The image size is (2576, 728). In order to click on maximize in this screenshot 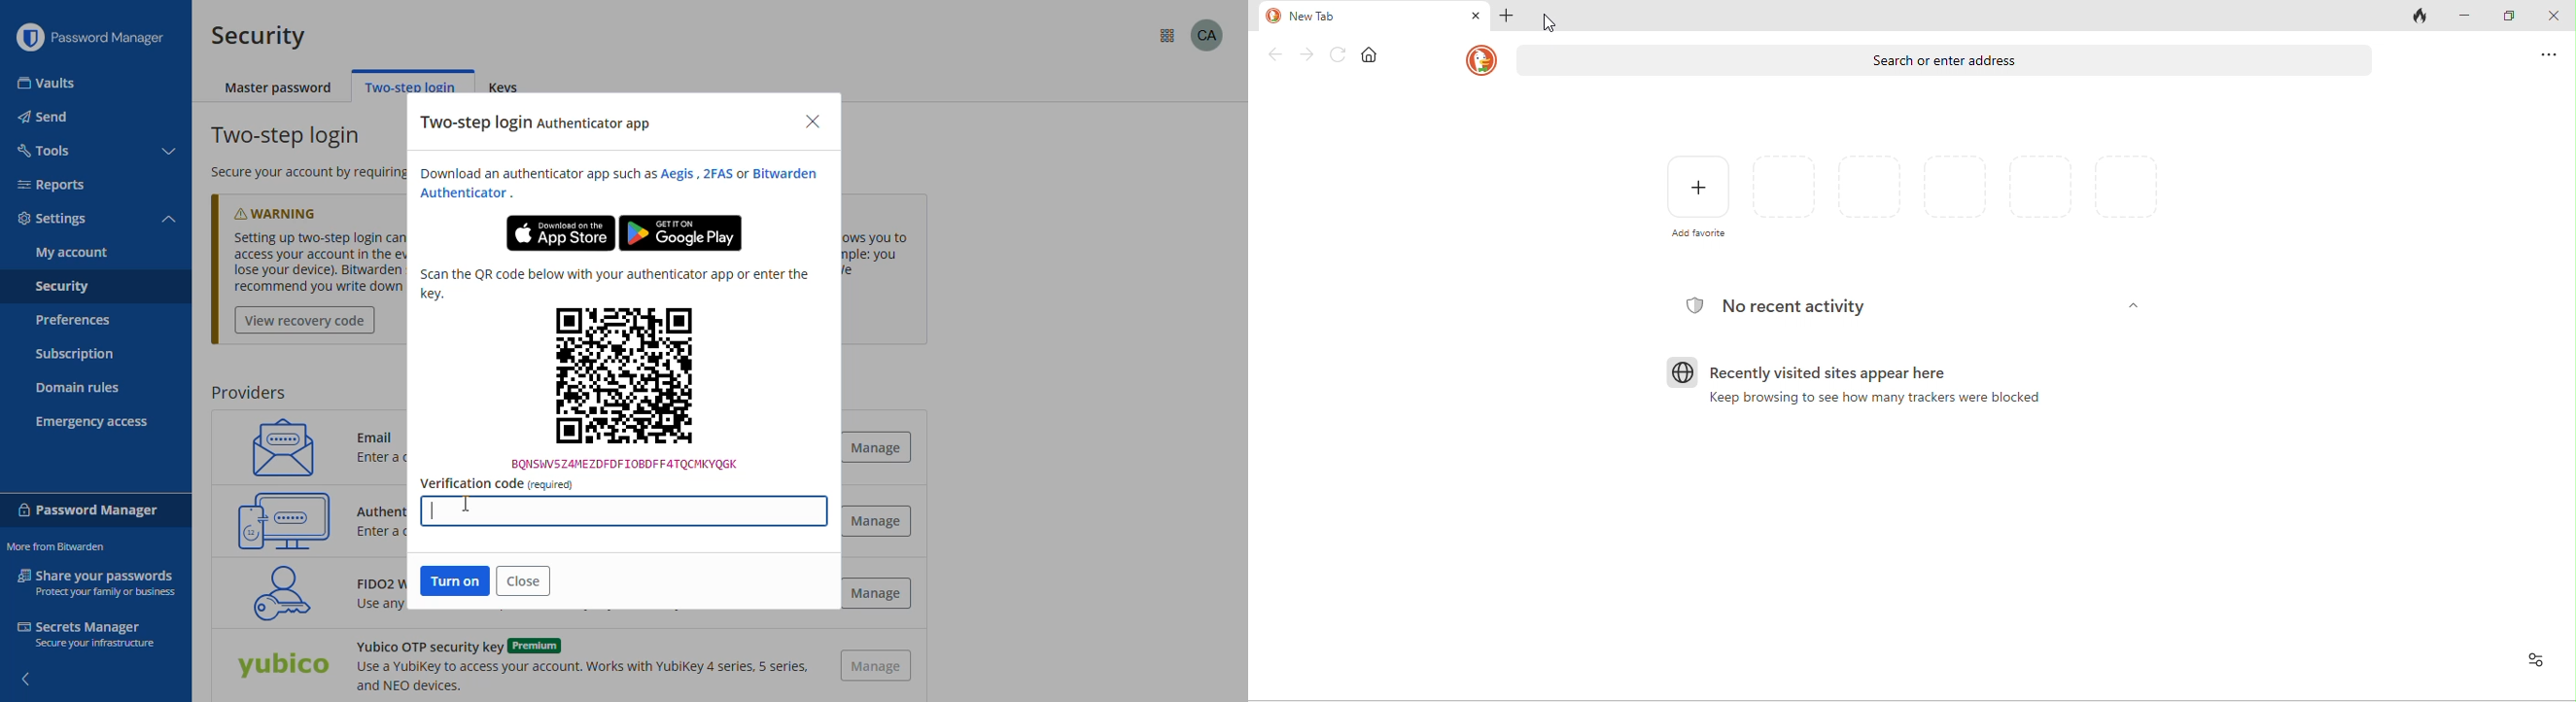, I will do `click(2516, 18)`.